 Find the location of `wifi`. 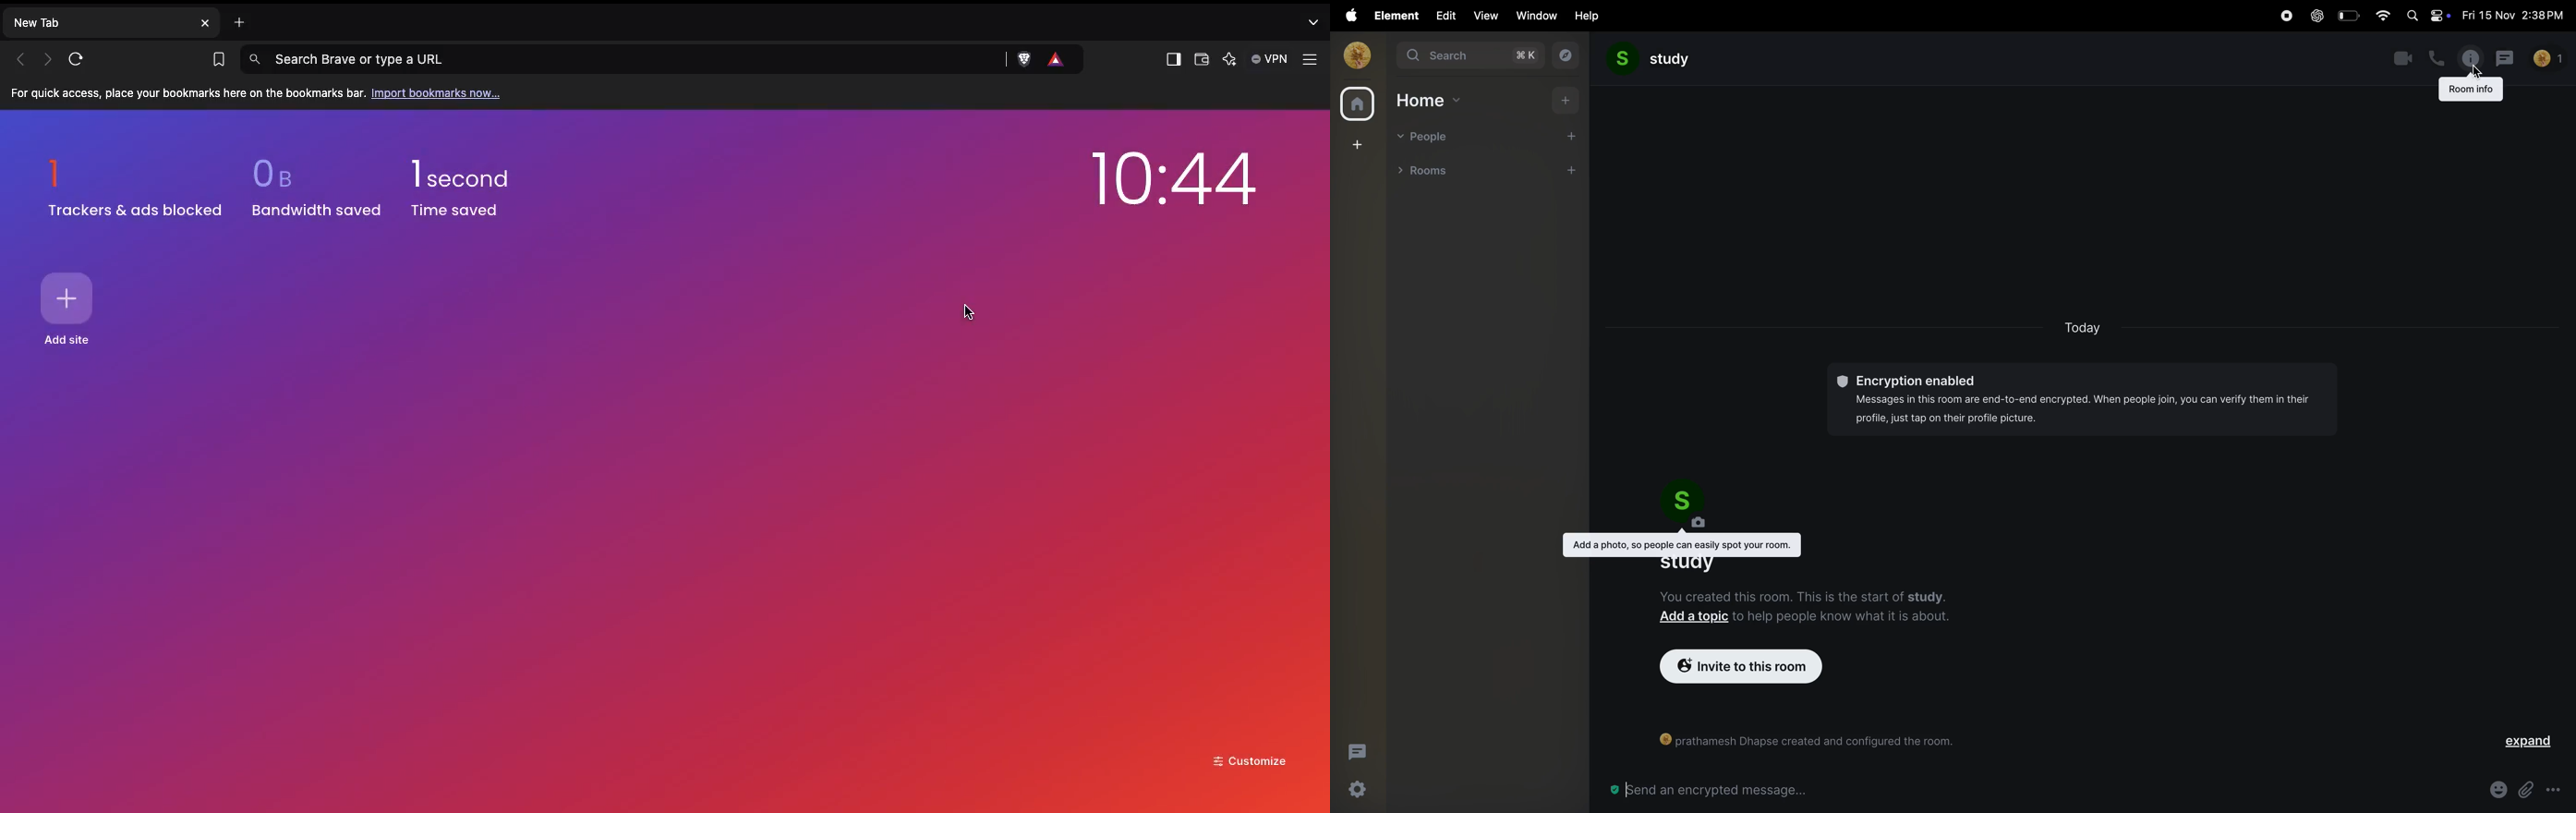

wifi is located at coordinates (2380, 14).